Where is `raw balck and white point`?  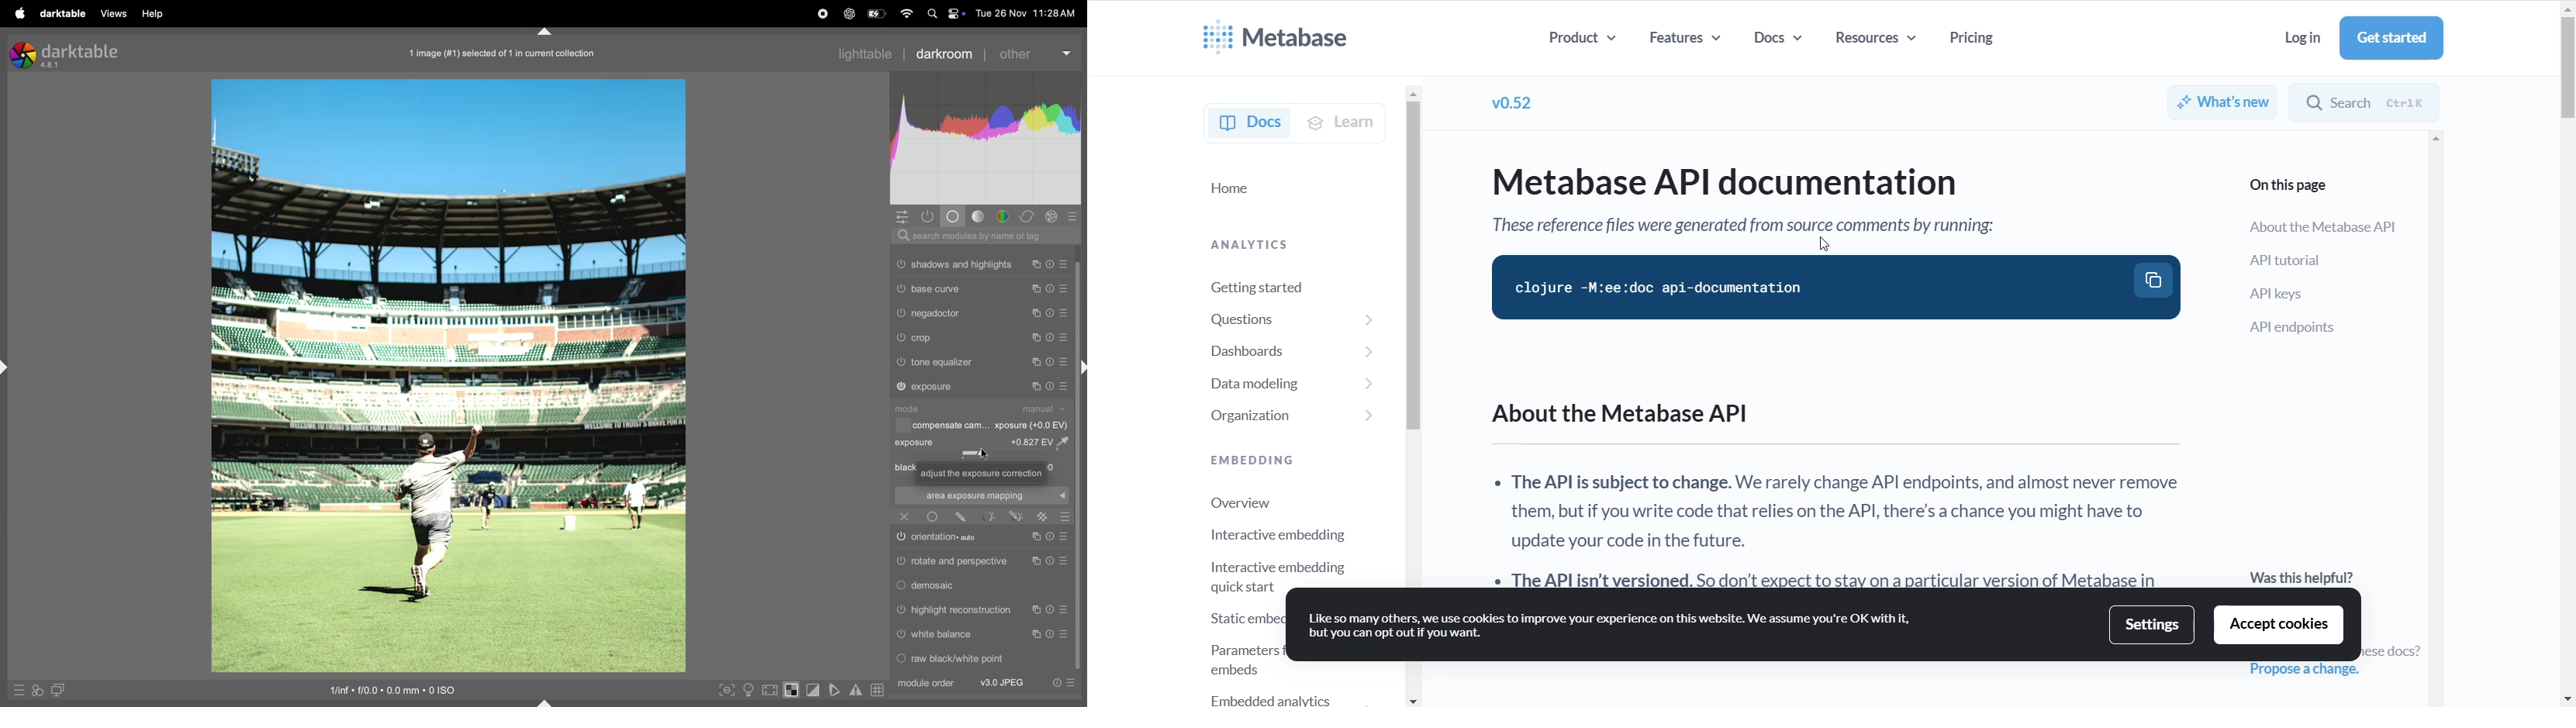 raw balck and white point is located at coordinates (960, 658).